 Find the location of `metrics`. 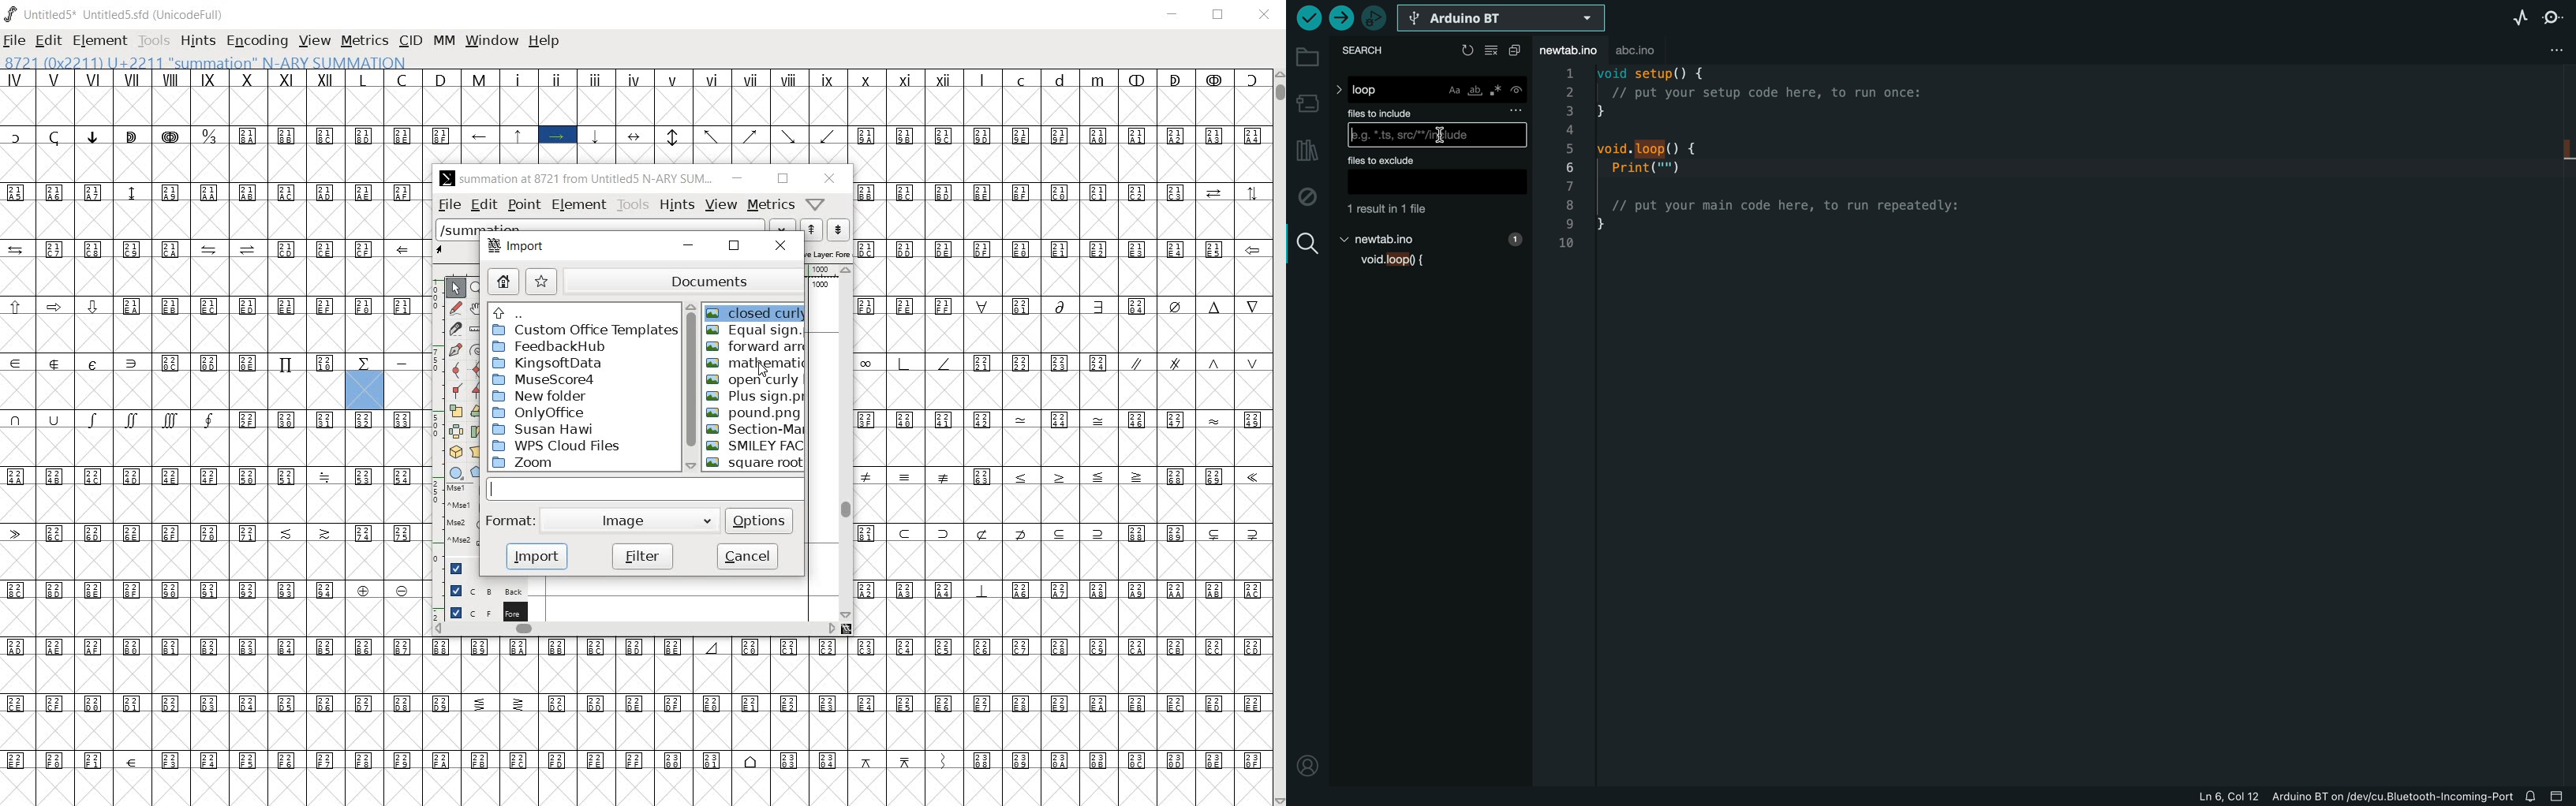

metrics is located at coordinates (768, 205).